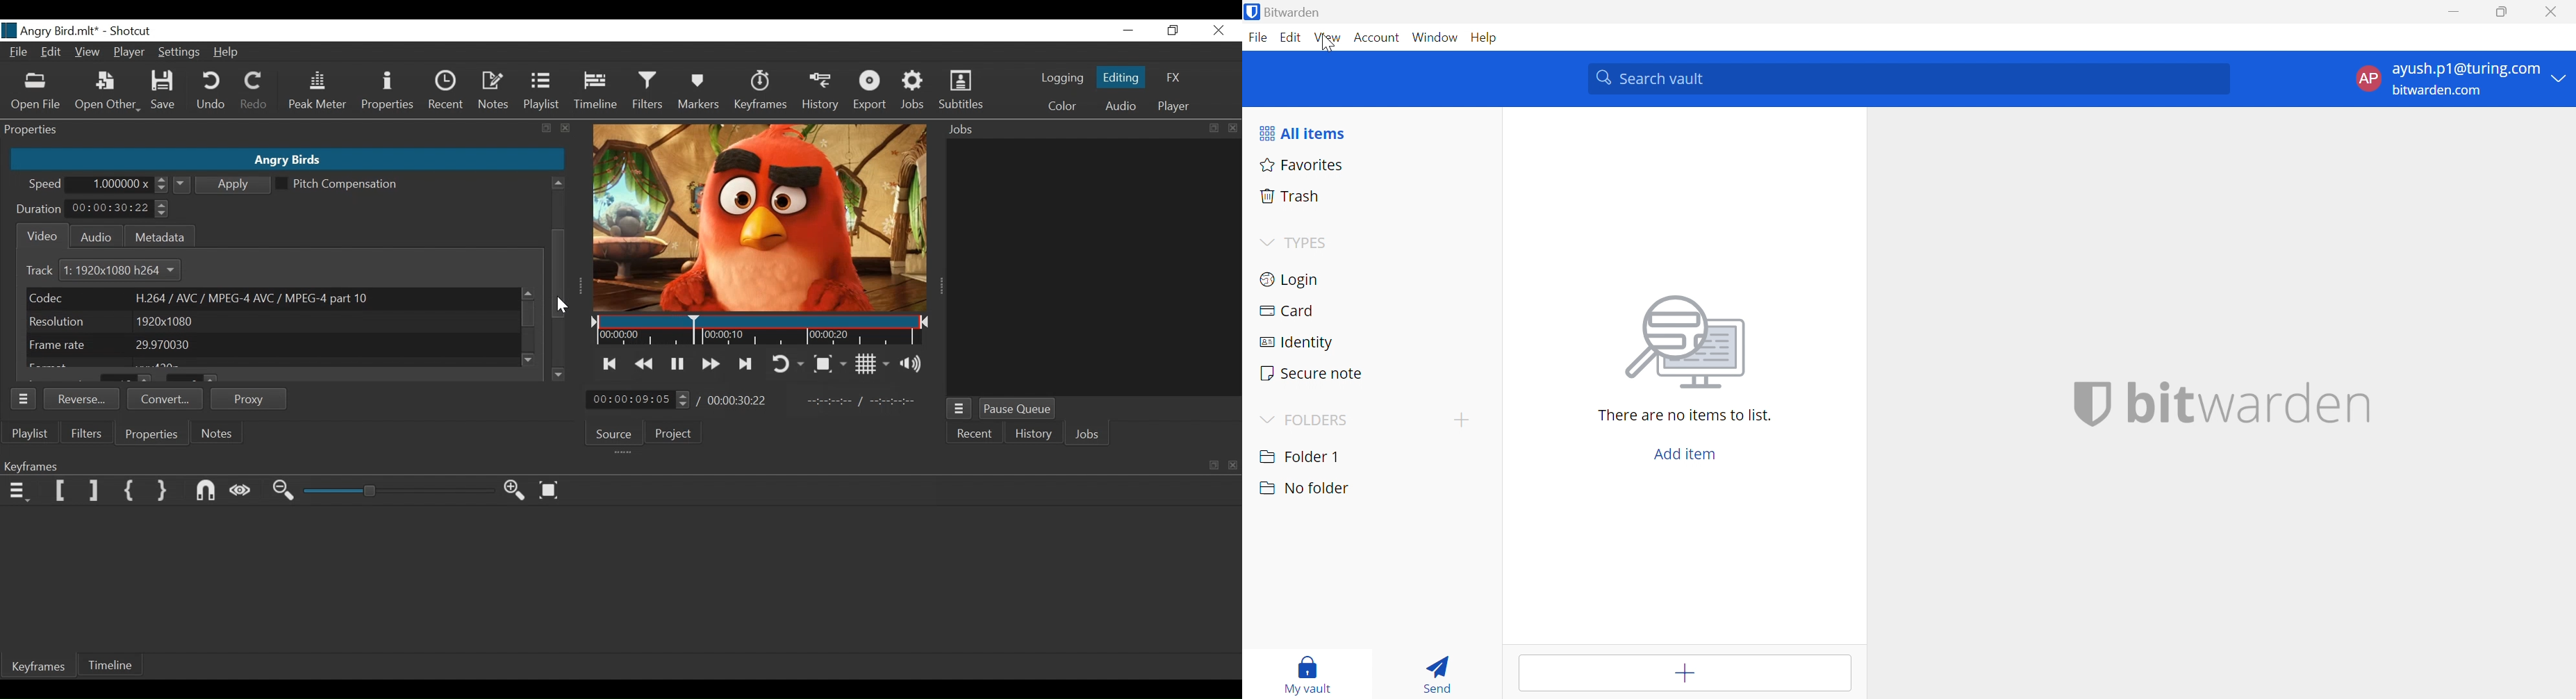 The width and height of the screenshot is (2576, 700). What do you see at coordinates (1319, 418) in the screenshot?
I see `FOLDERS` at bounding box center [1319, 418].